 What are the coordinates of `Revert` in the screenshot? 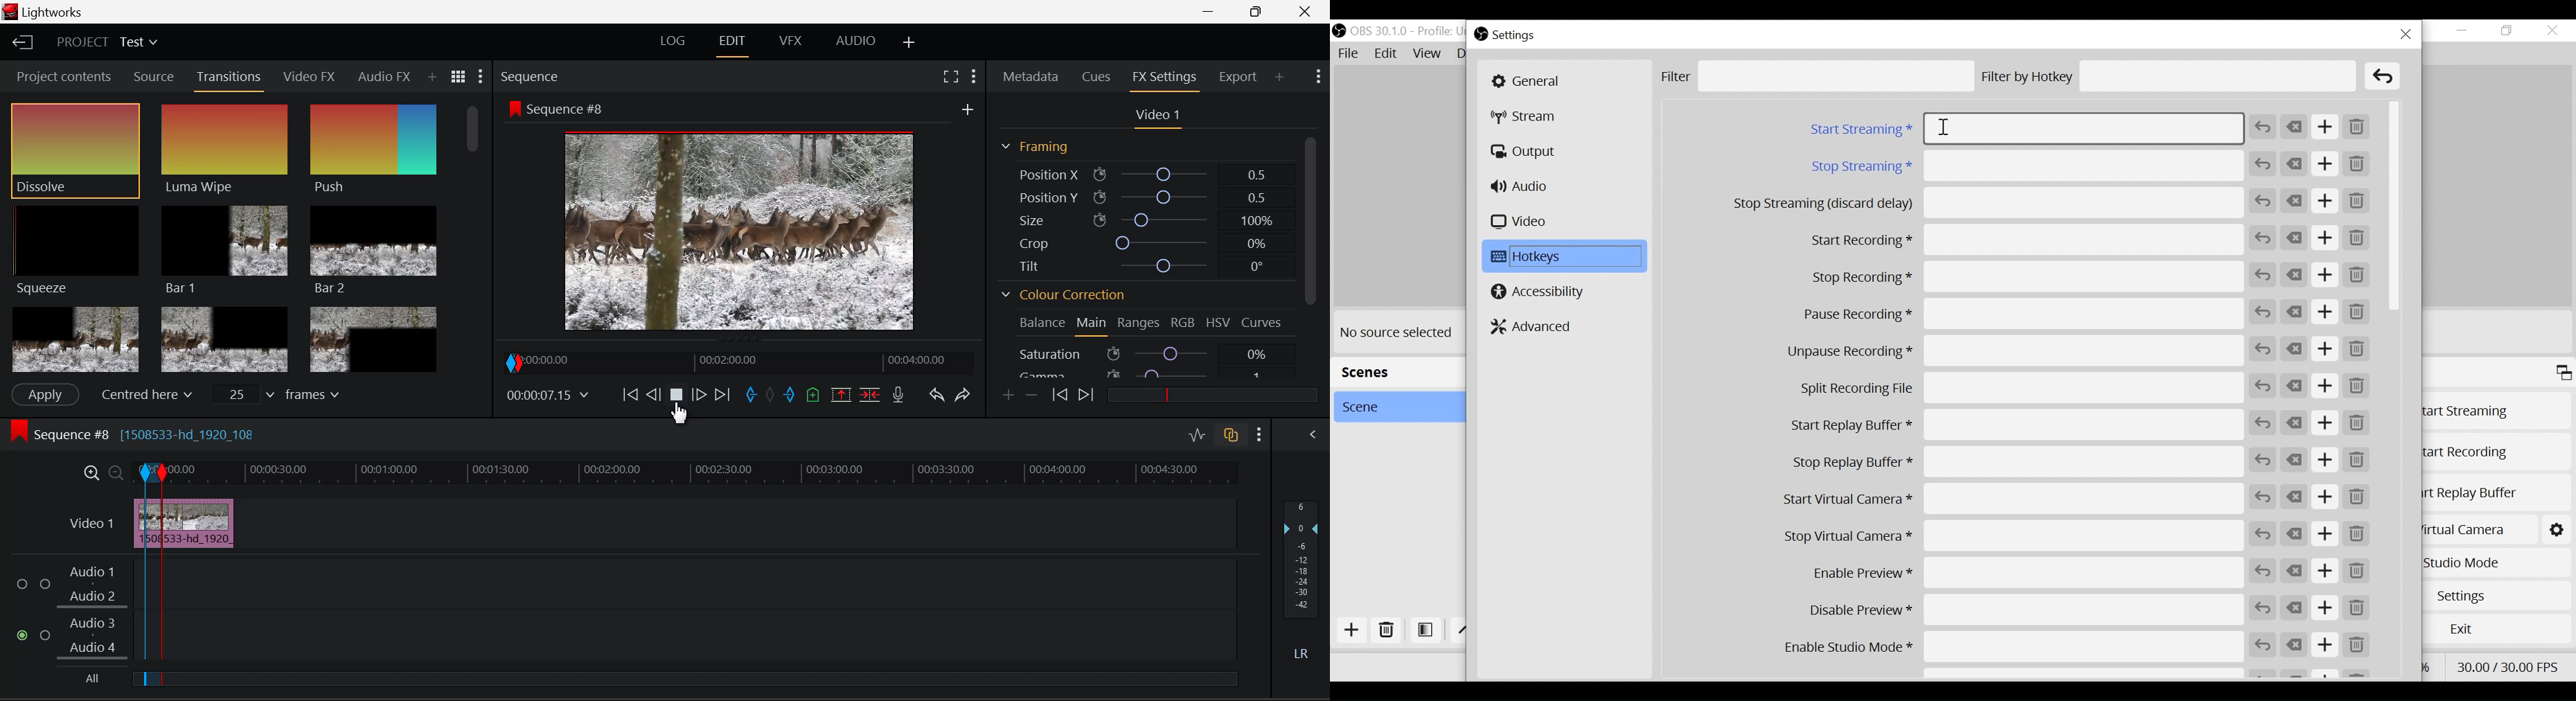 It's located at (2263, 386).